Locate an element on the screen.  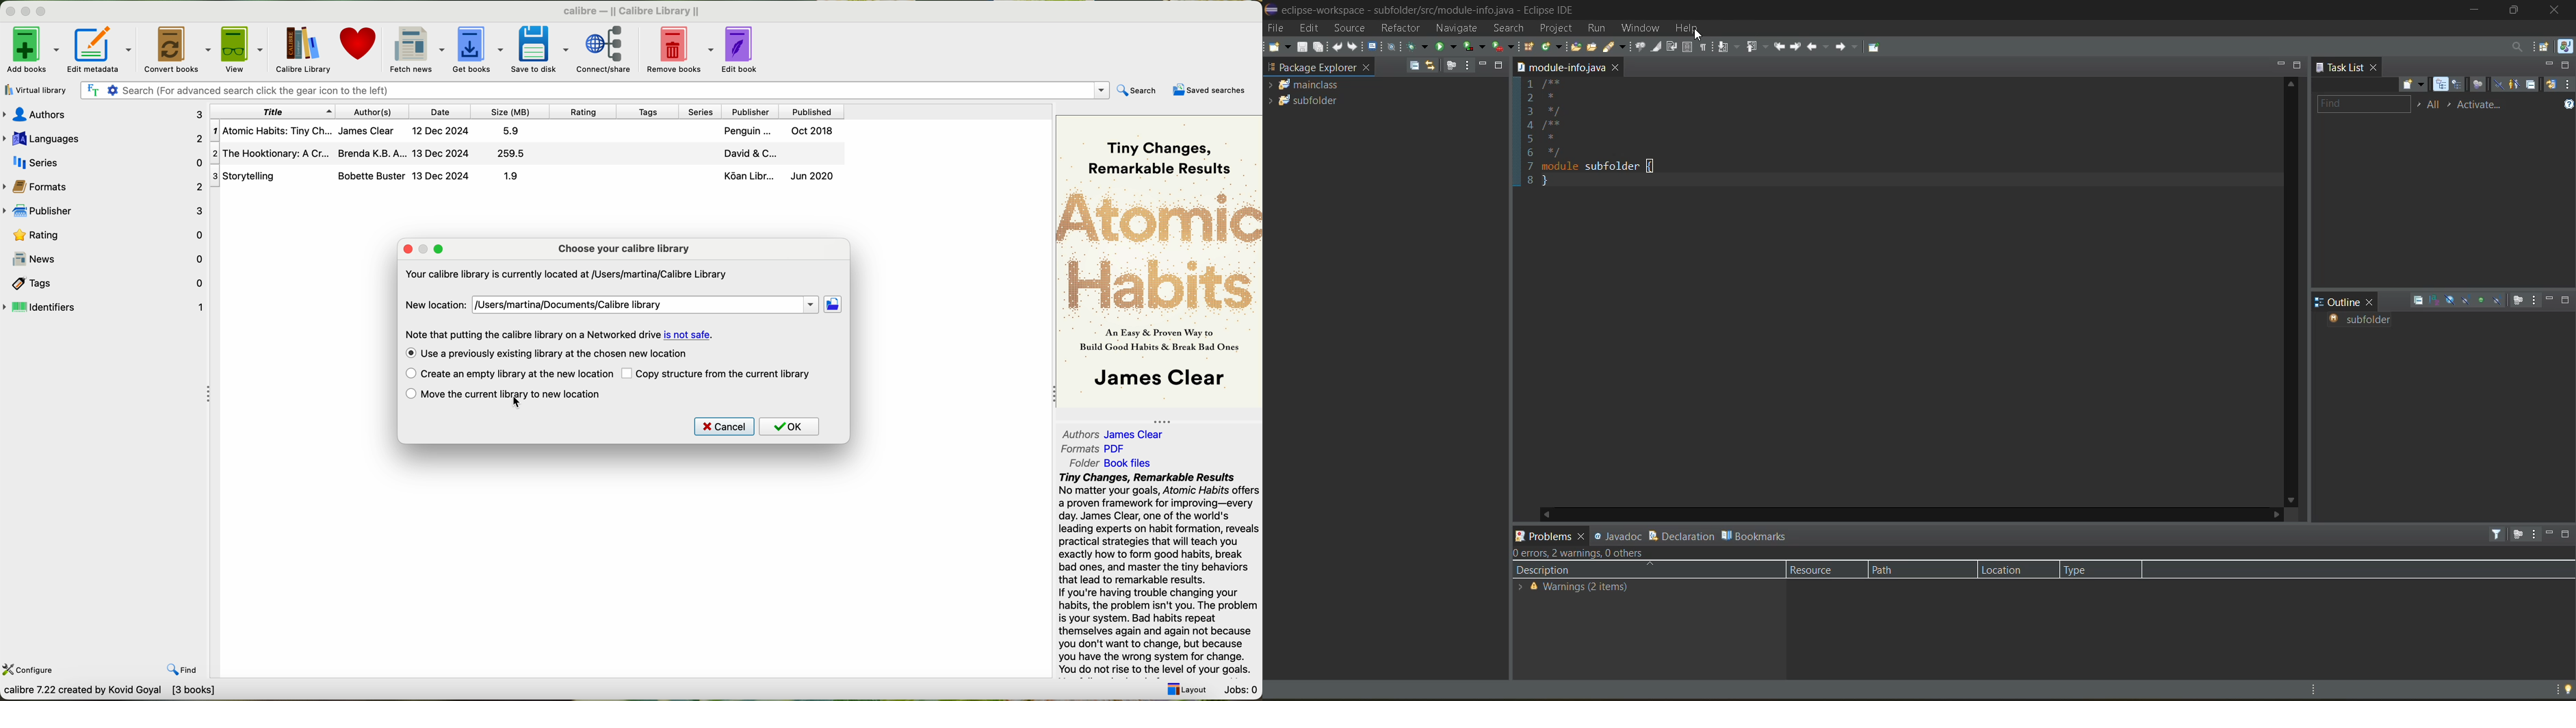
javadoc is located at coordinates (1618, 536).